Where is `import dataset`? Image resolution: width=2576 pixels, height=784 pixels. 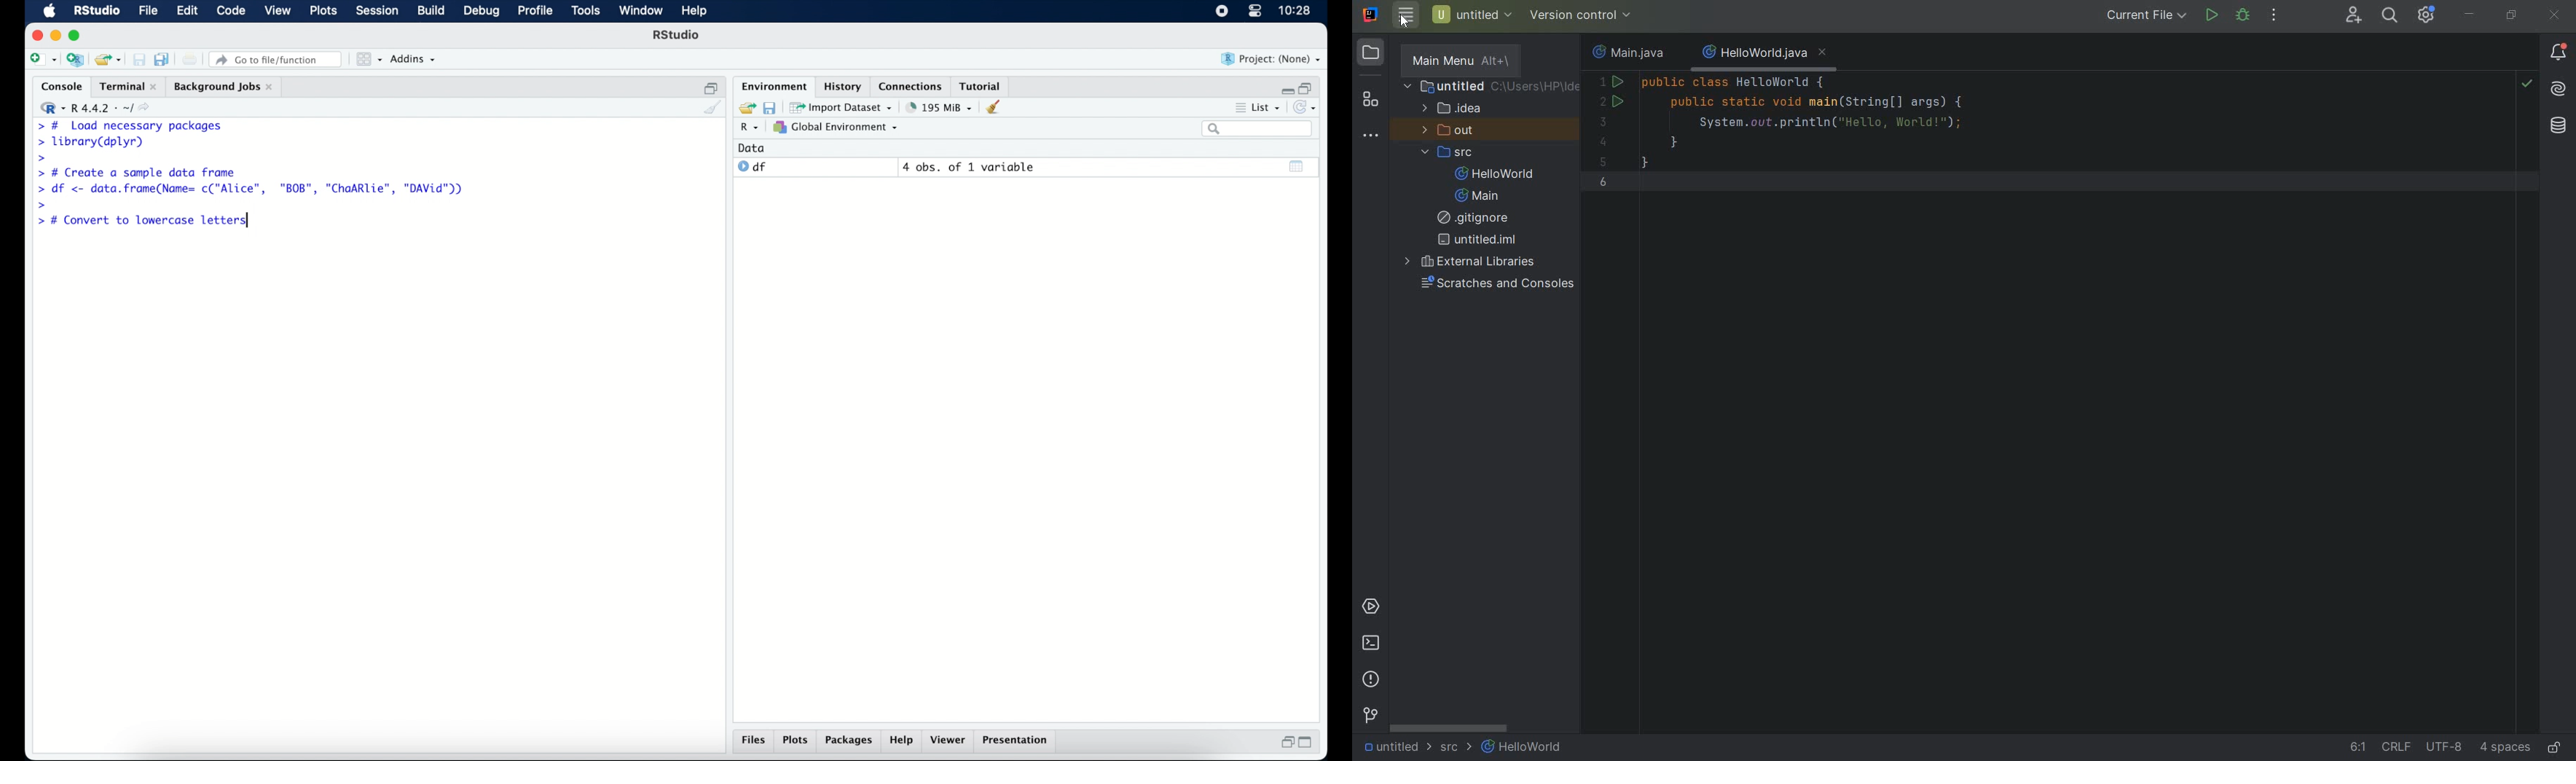 import dataset is located at coordinates (842, 106).